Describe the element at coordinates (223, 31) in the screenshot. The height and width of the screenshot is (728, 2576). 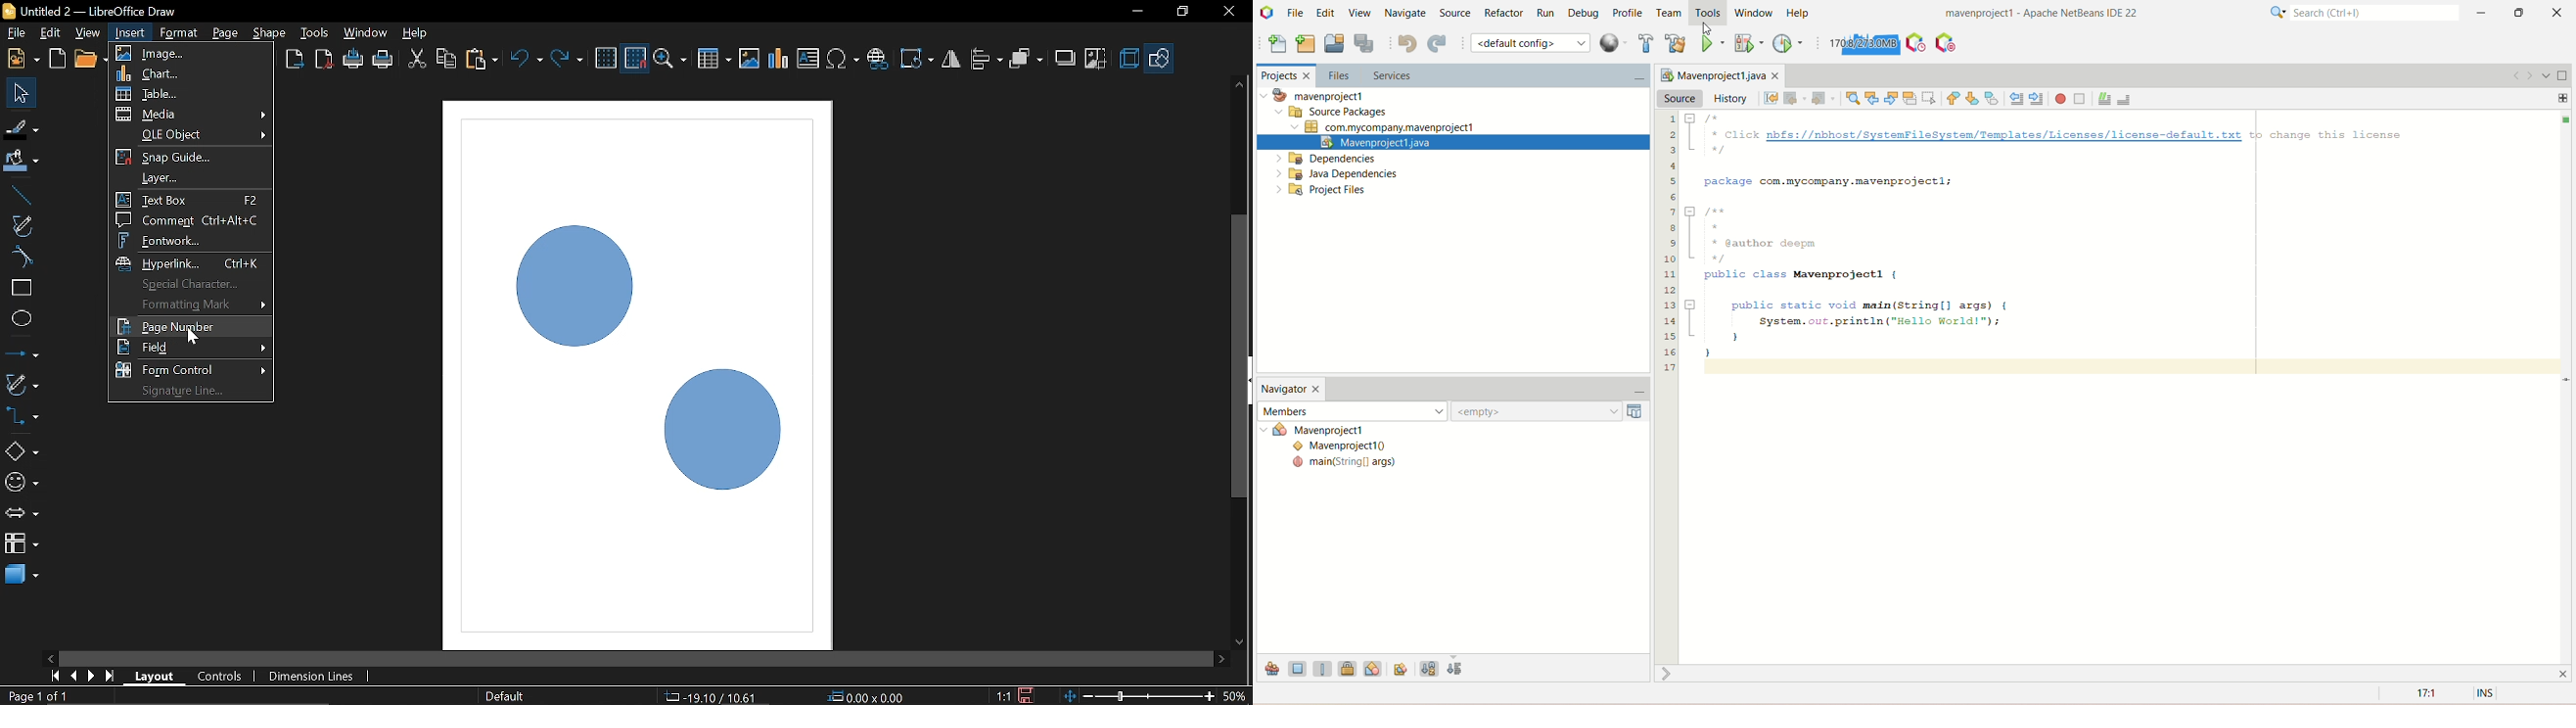
I see `Page` at that location.